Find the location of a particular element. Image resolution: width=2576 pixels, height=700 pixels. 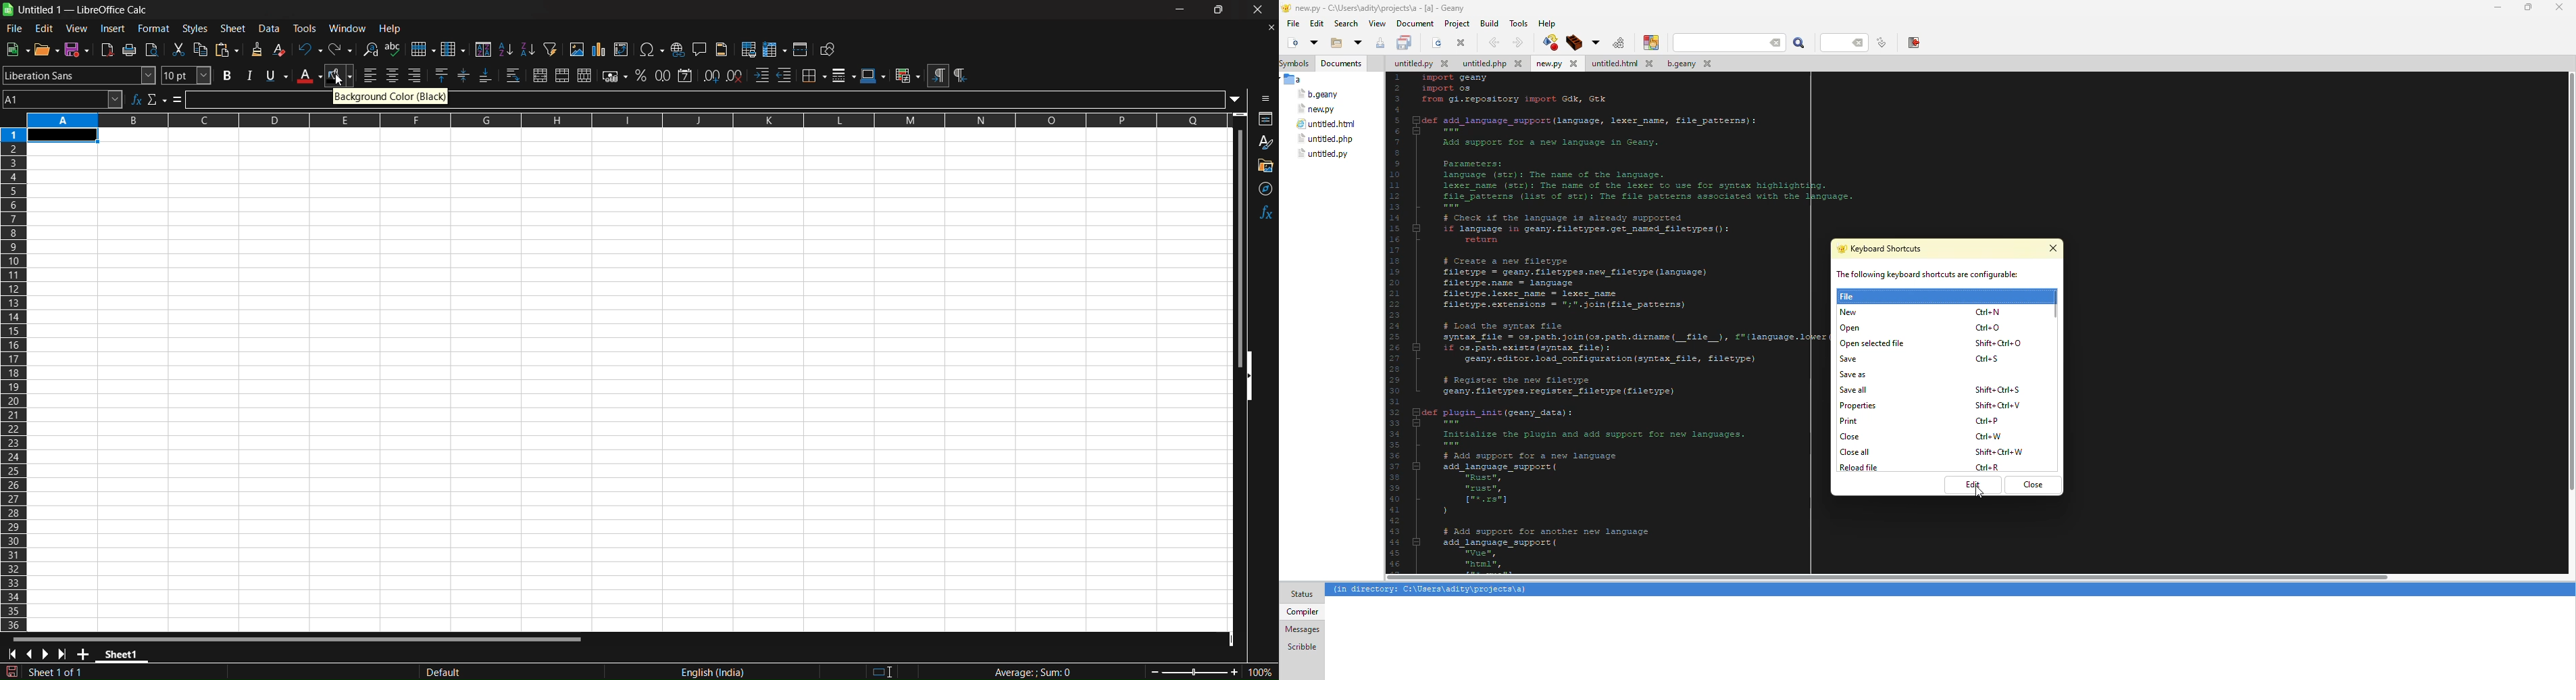

open is located at coordinates (1850, 326).